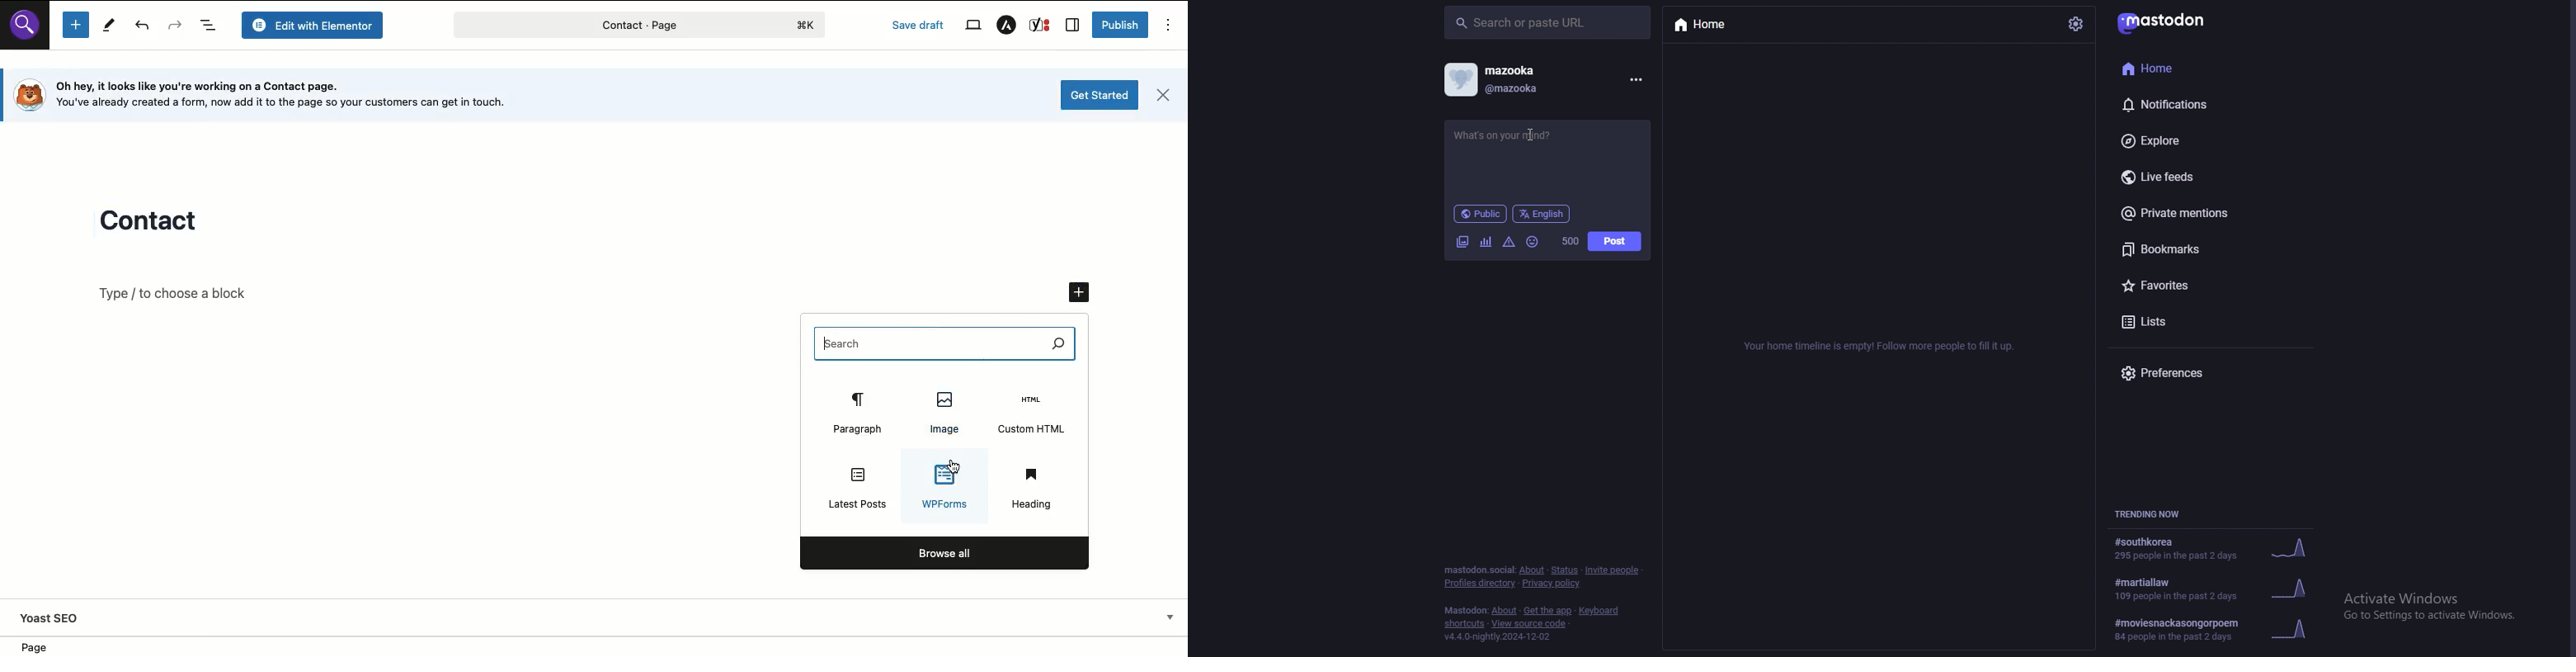 The height and width of the screenshot is (672, 2576). Describe the element at coordinates (1508, 242) in the screenshot. I see `warnings` at that location.